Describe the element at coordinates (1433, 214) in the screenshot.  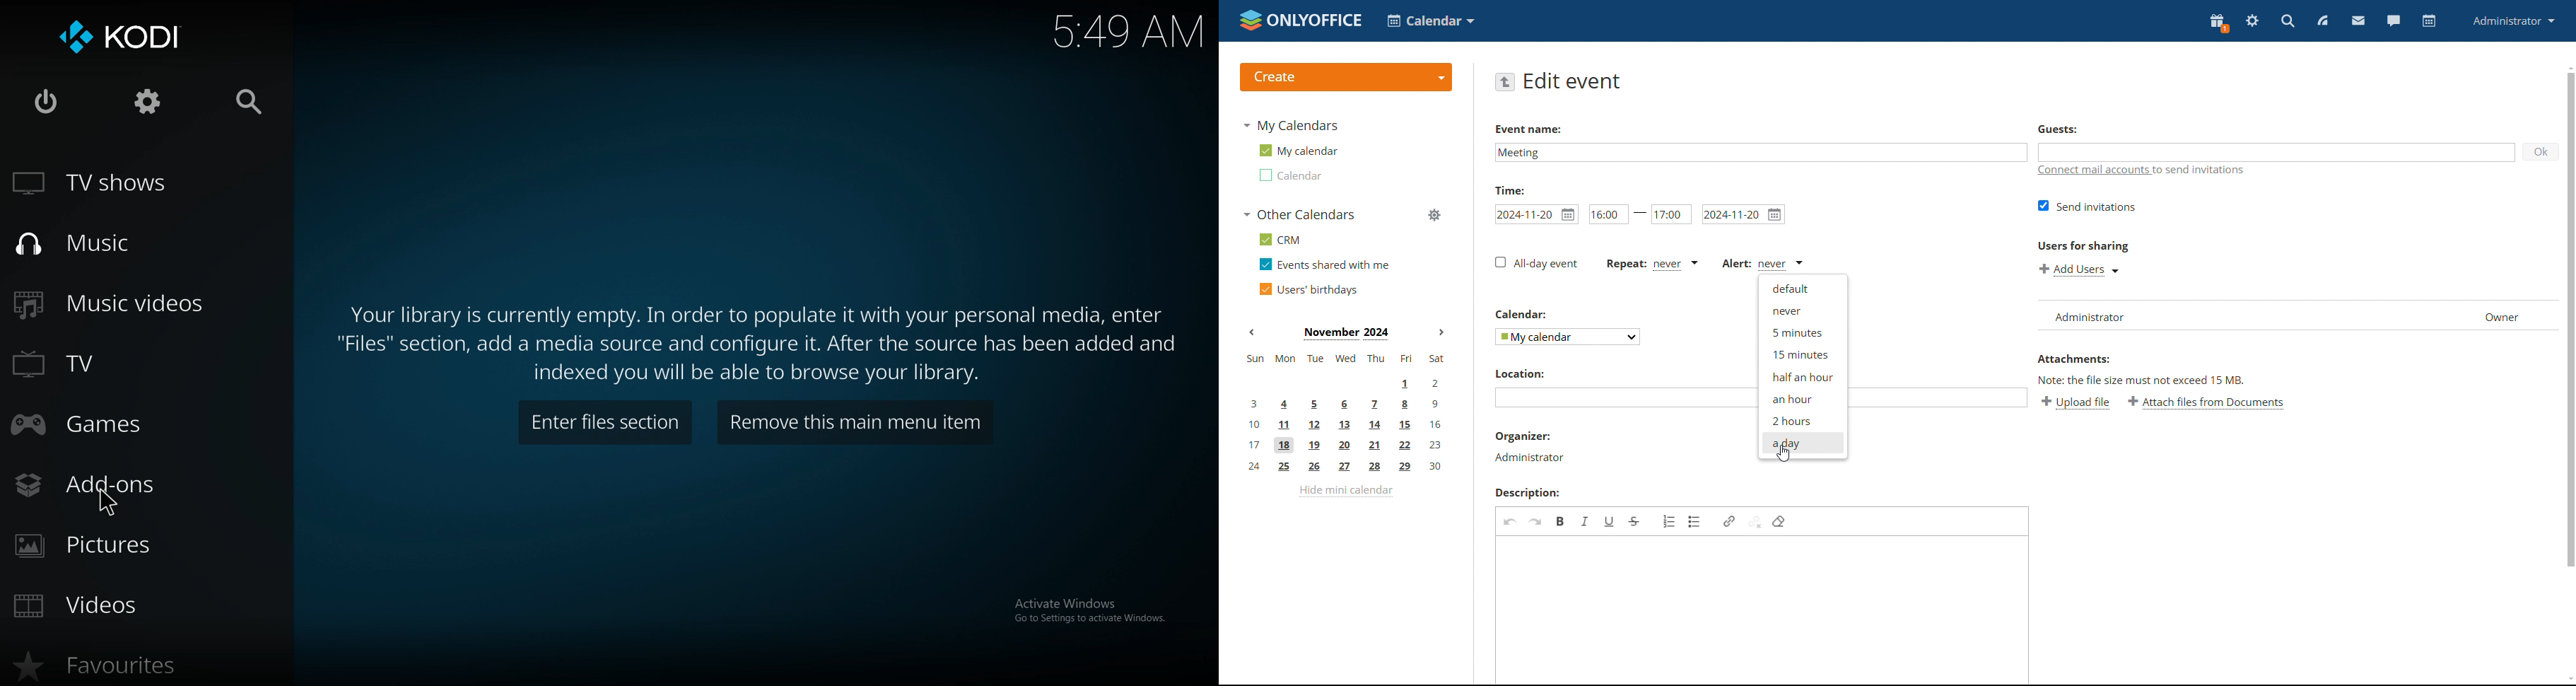
I see `manage` at that location.